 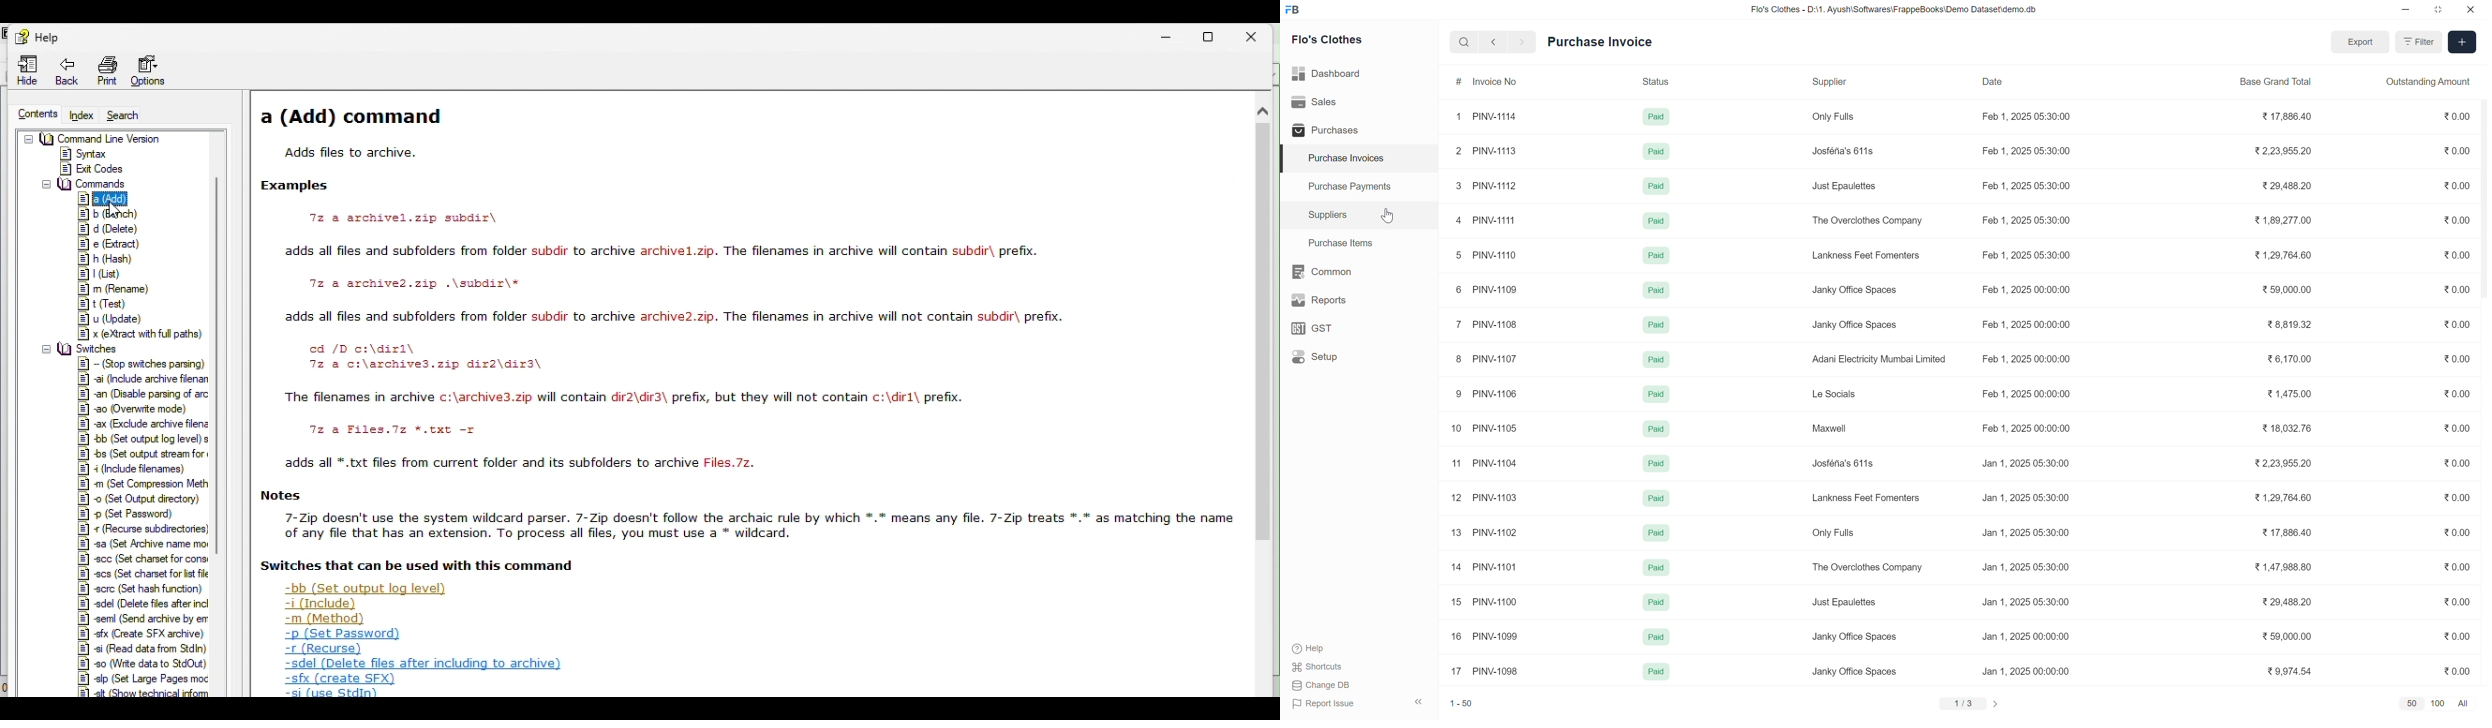 What do you see at coordinates (2027, 220) in the screenshot?
I see `Feb 1, 2025 05:30:00` at bounding box center [2027, 220].